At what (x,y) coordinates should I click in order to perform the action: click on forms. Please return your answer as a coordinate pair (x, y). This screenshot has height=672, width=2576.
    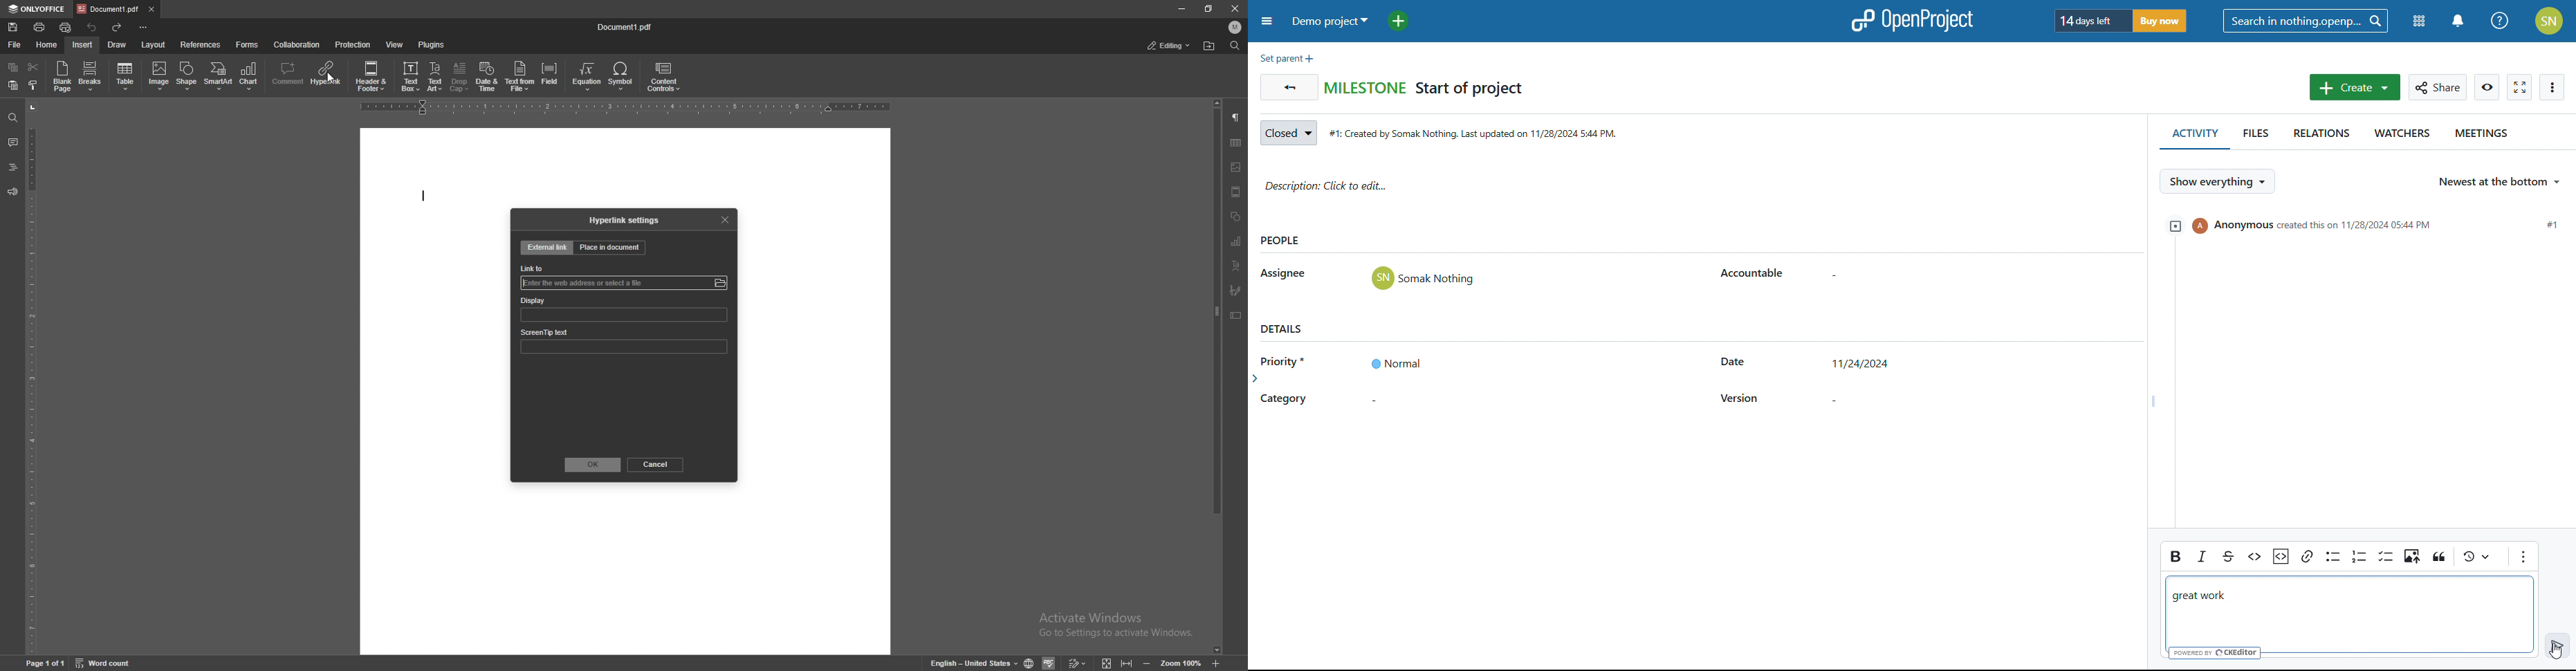
    Looking at the image, I should click on (246, 45).